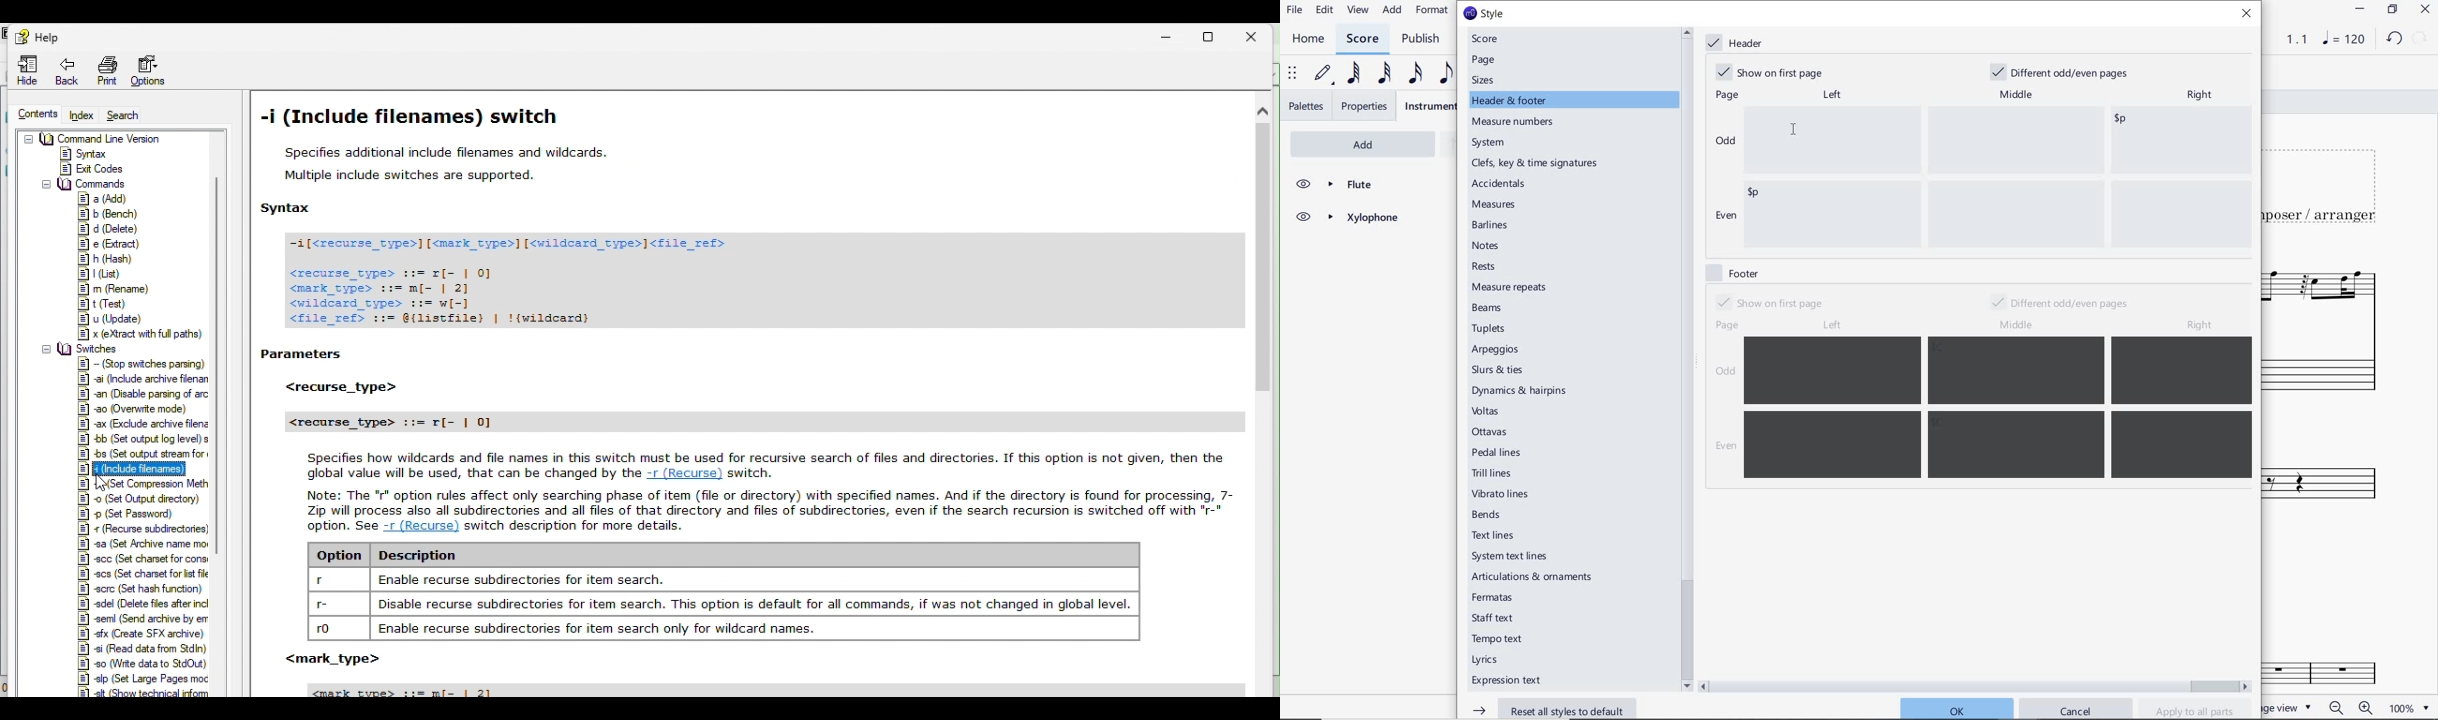 This screenshot has width=2464, height=728. What do you see at coordinates (1738, 43) in the screenshot?
I see `header marked` at bounding box center [1738, 43].